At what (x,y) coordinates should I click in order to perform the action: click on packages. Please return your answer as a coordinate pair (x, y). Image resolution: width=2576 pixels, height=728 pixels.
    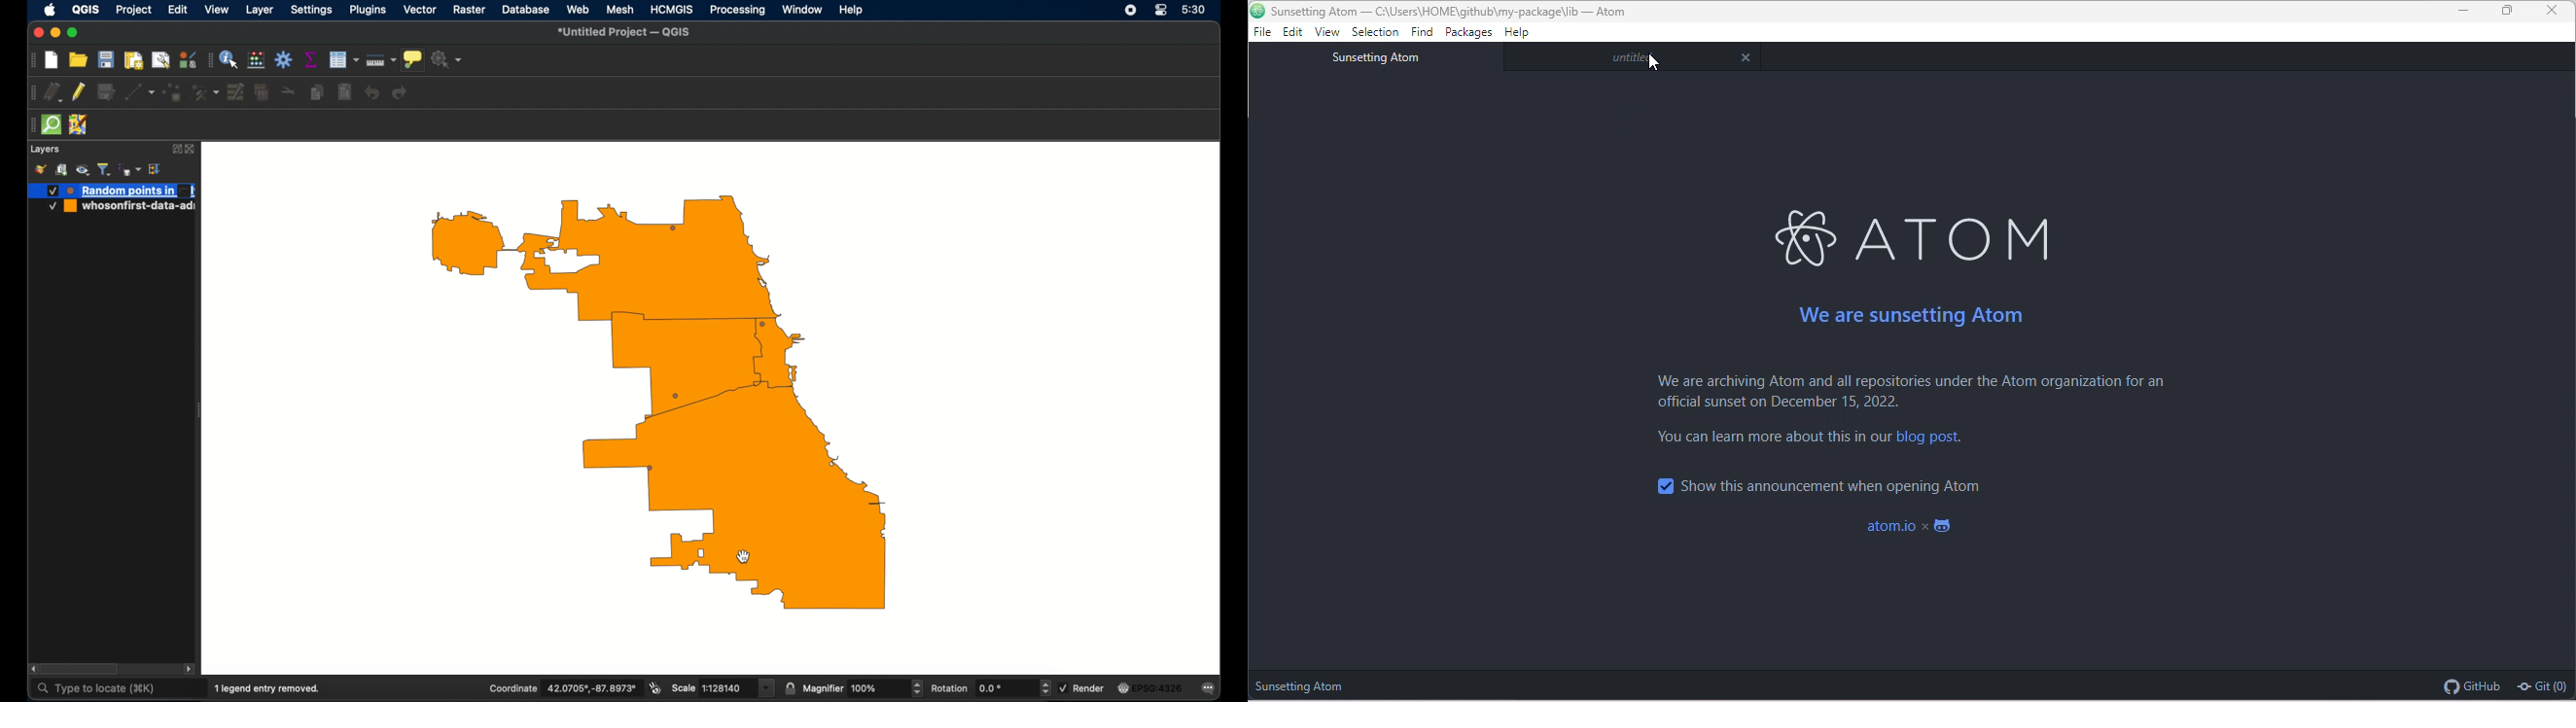
    Looking at the image, I should click on (1470, 33).